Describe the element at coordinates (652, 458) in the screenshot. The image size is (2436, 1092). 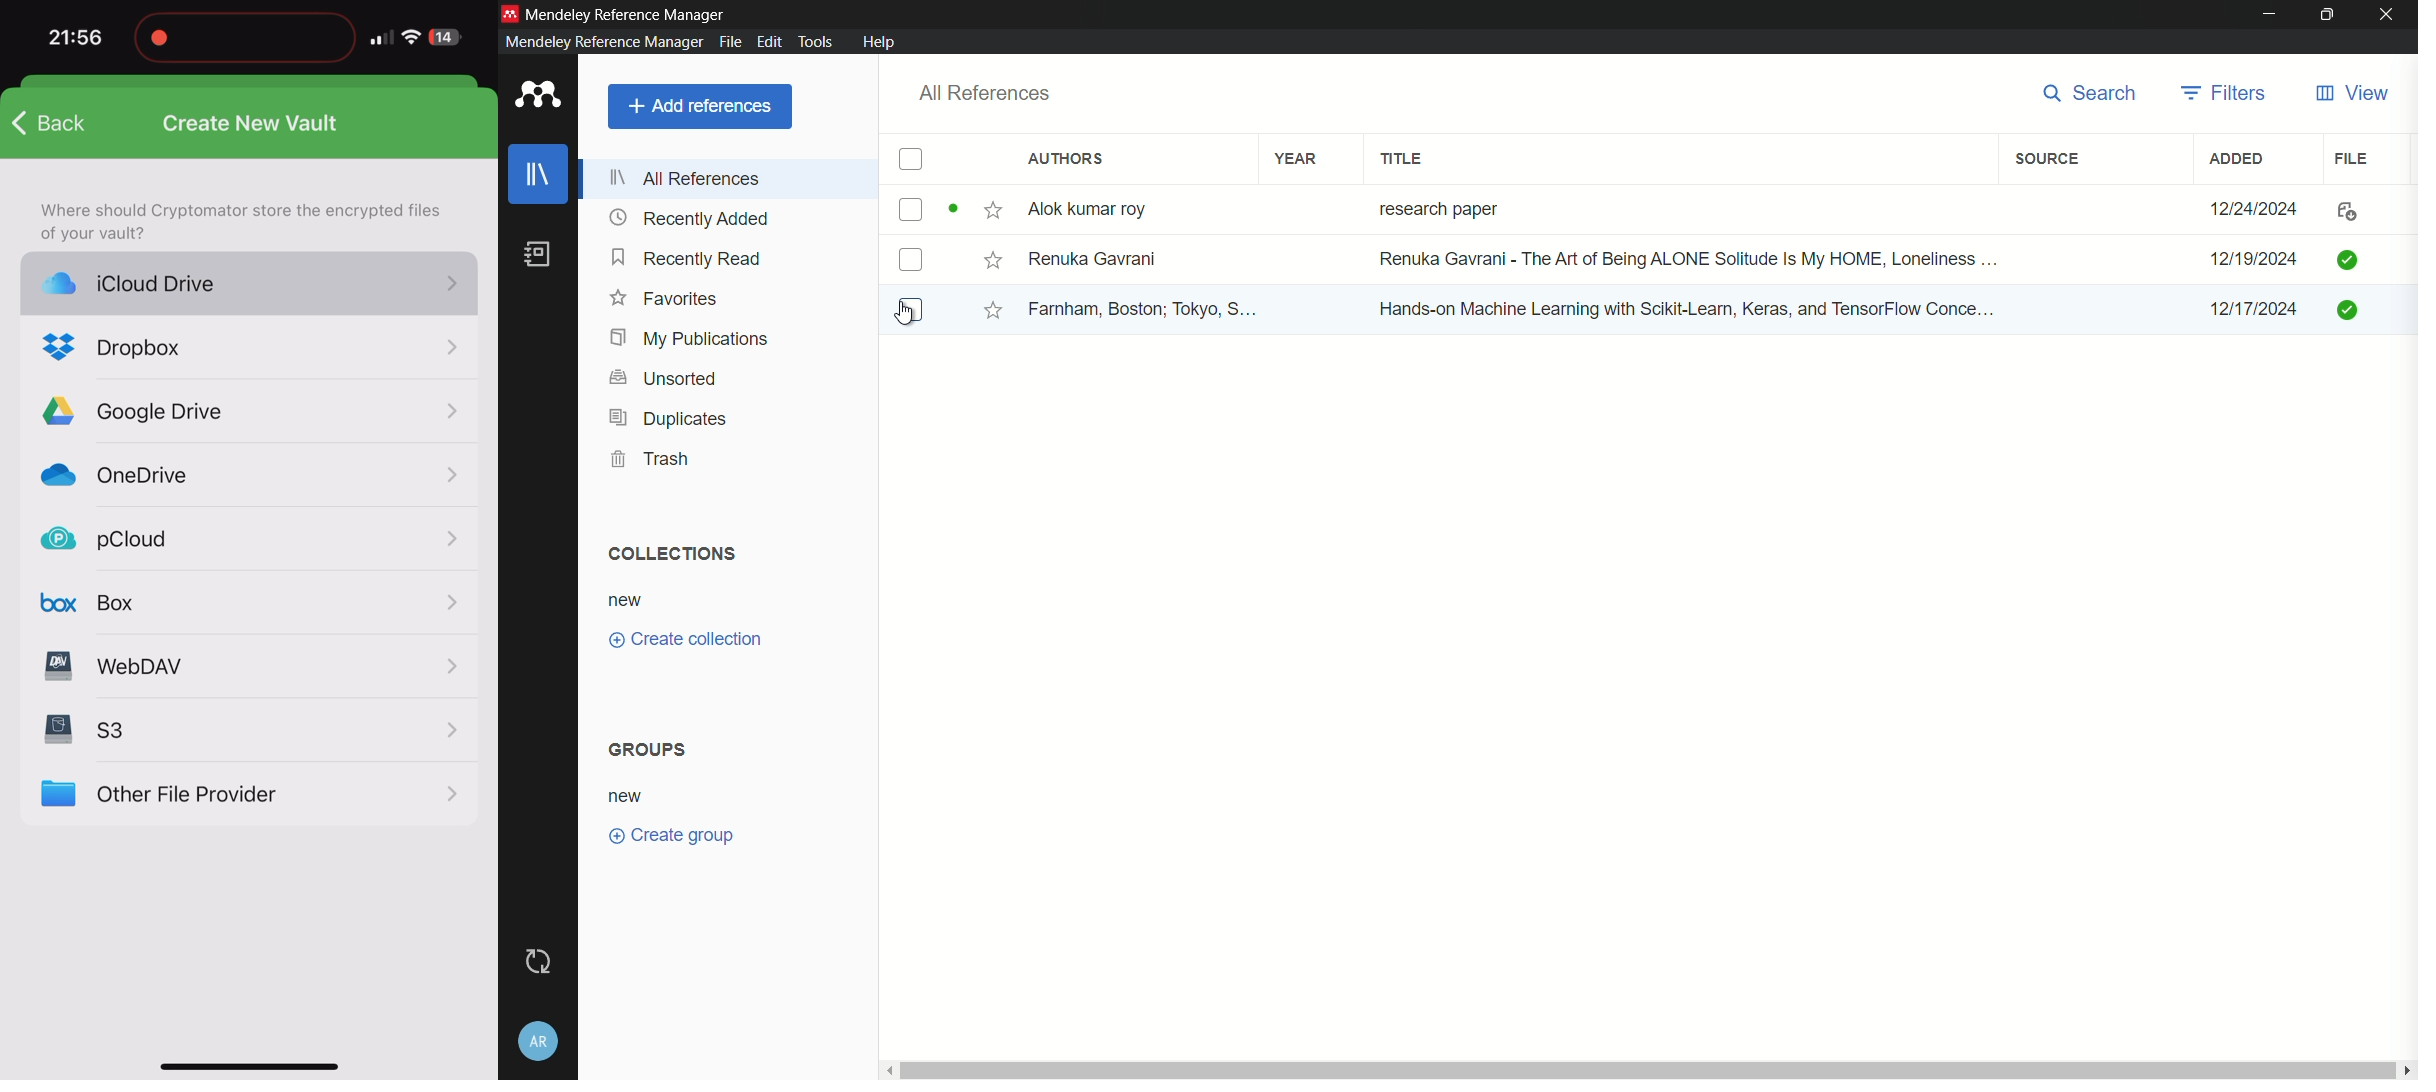
I see `trash` at that location.